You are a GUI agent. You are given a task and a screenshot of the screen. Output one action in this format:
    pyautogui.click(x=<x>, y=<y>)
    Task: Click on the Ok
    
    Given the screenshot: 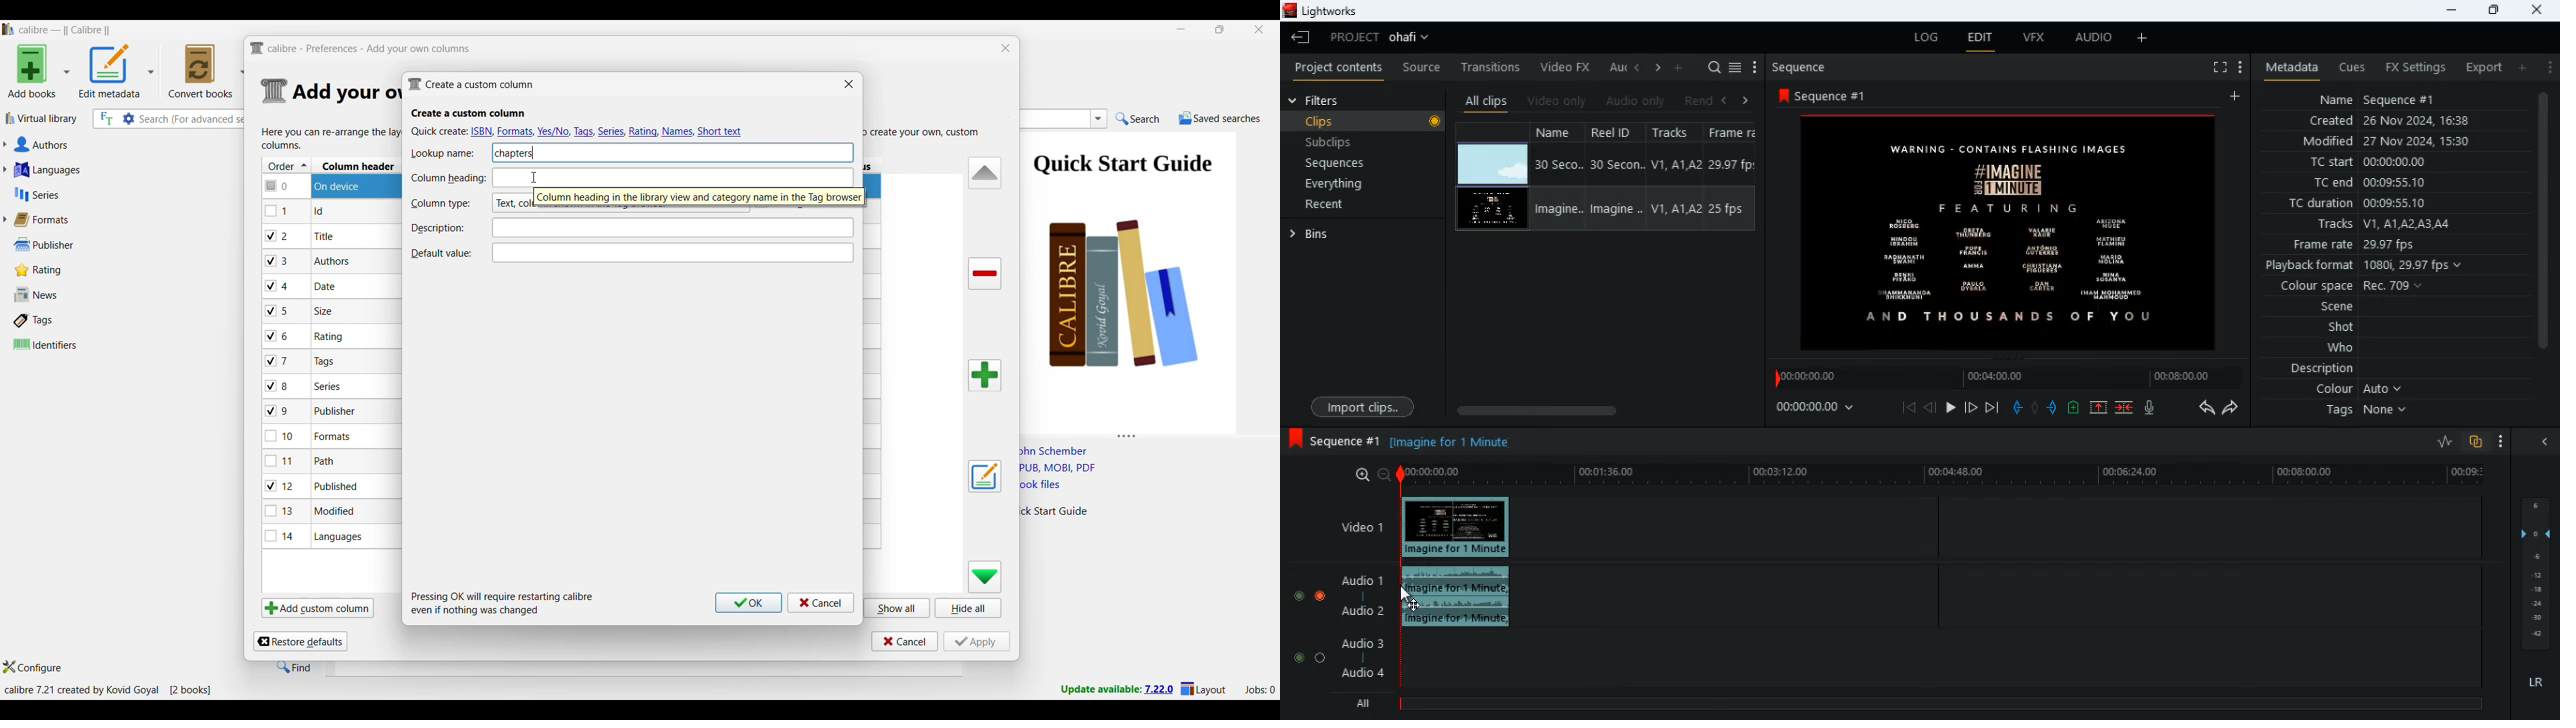 What is the action you would take?
    pyautogui.click(x=749, y=603)
    